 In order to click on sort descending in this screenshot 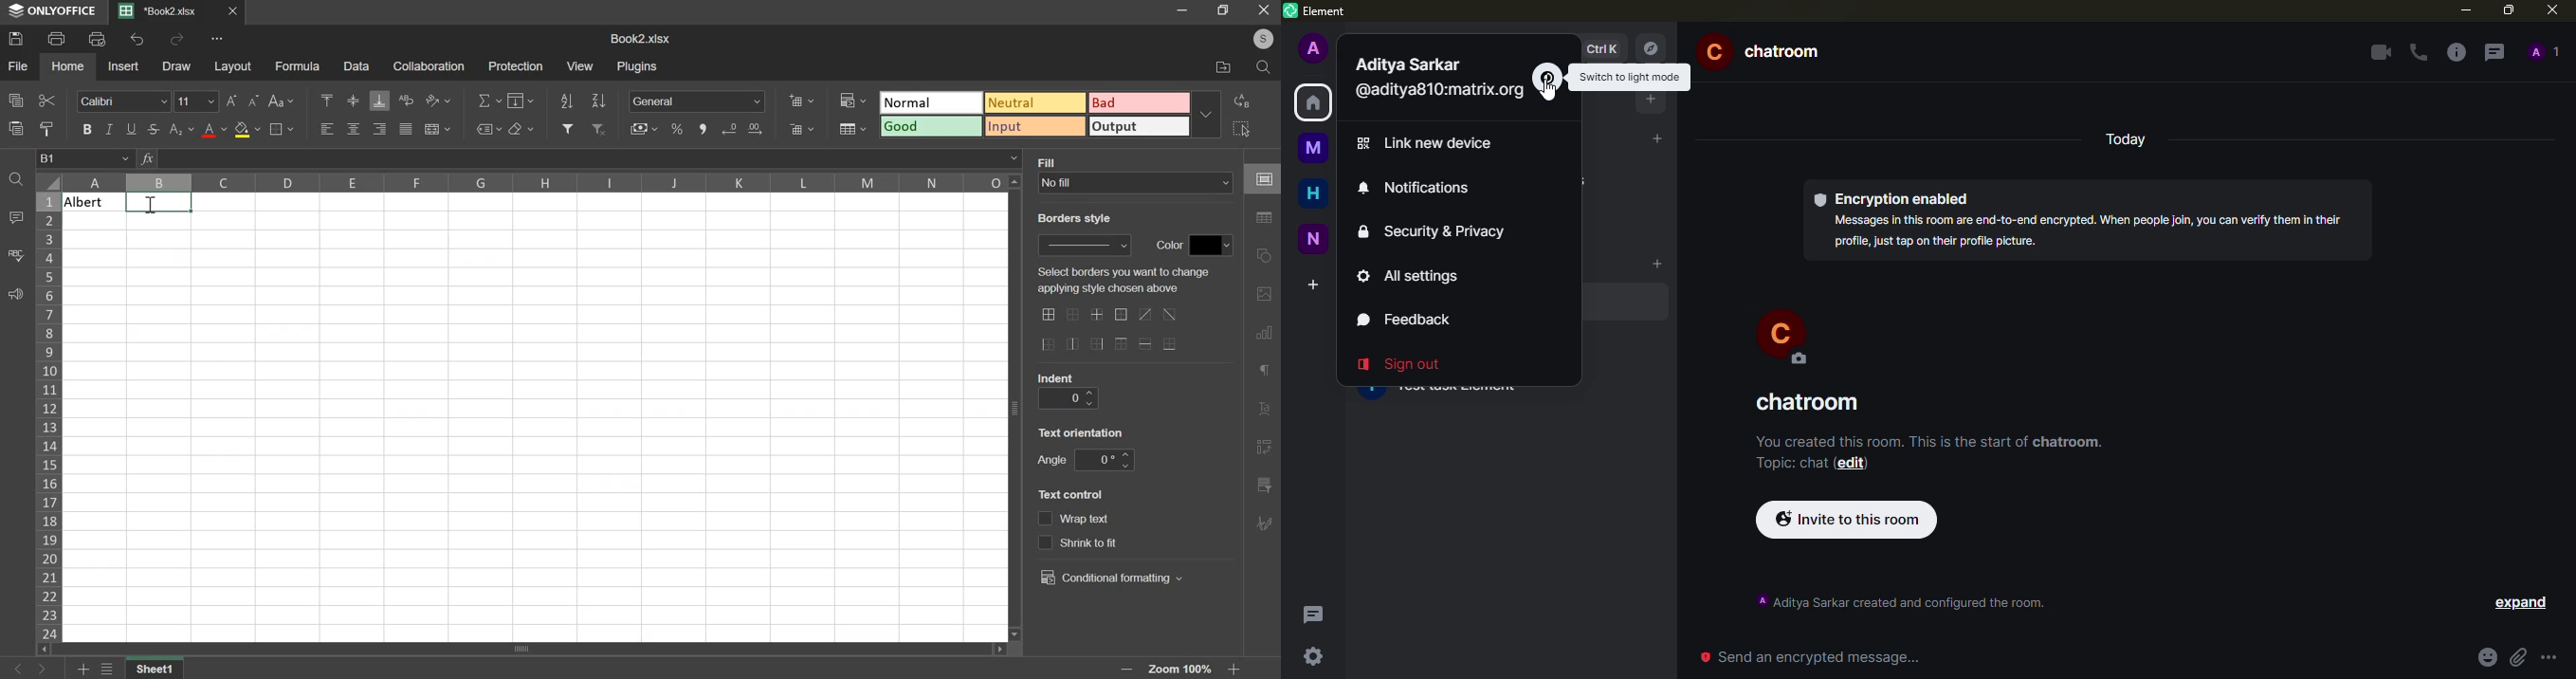, I will do `click(598, 101)`.